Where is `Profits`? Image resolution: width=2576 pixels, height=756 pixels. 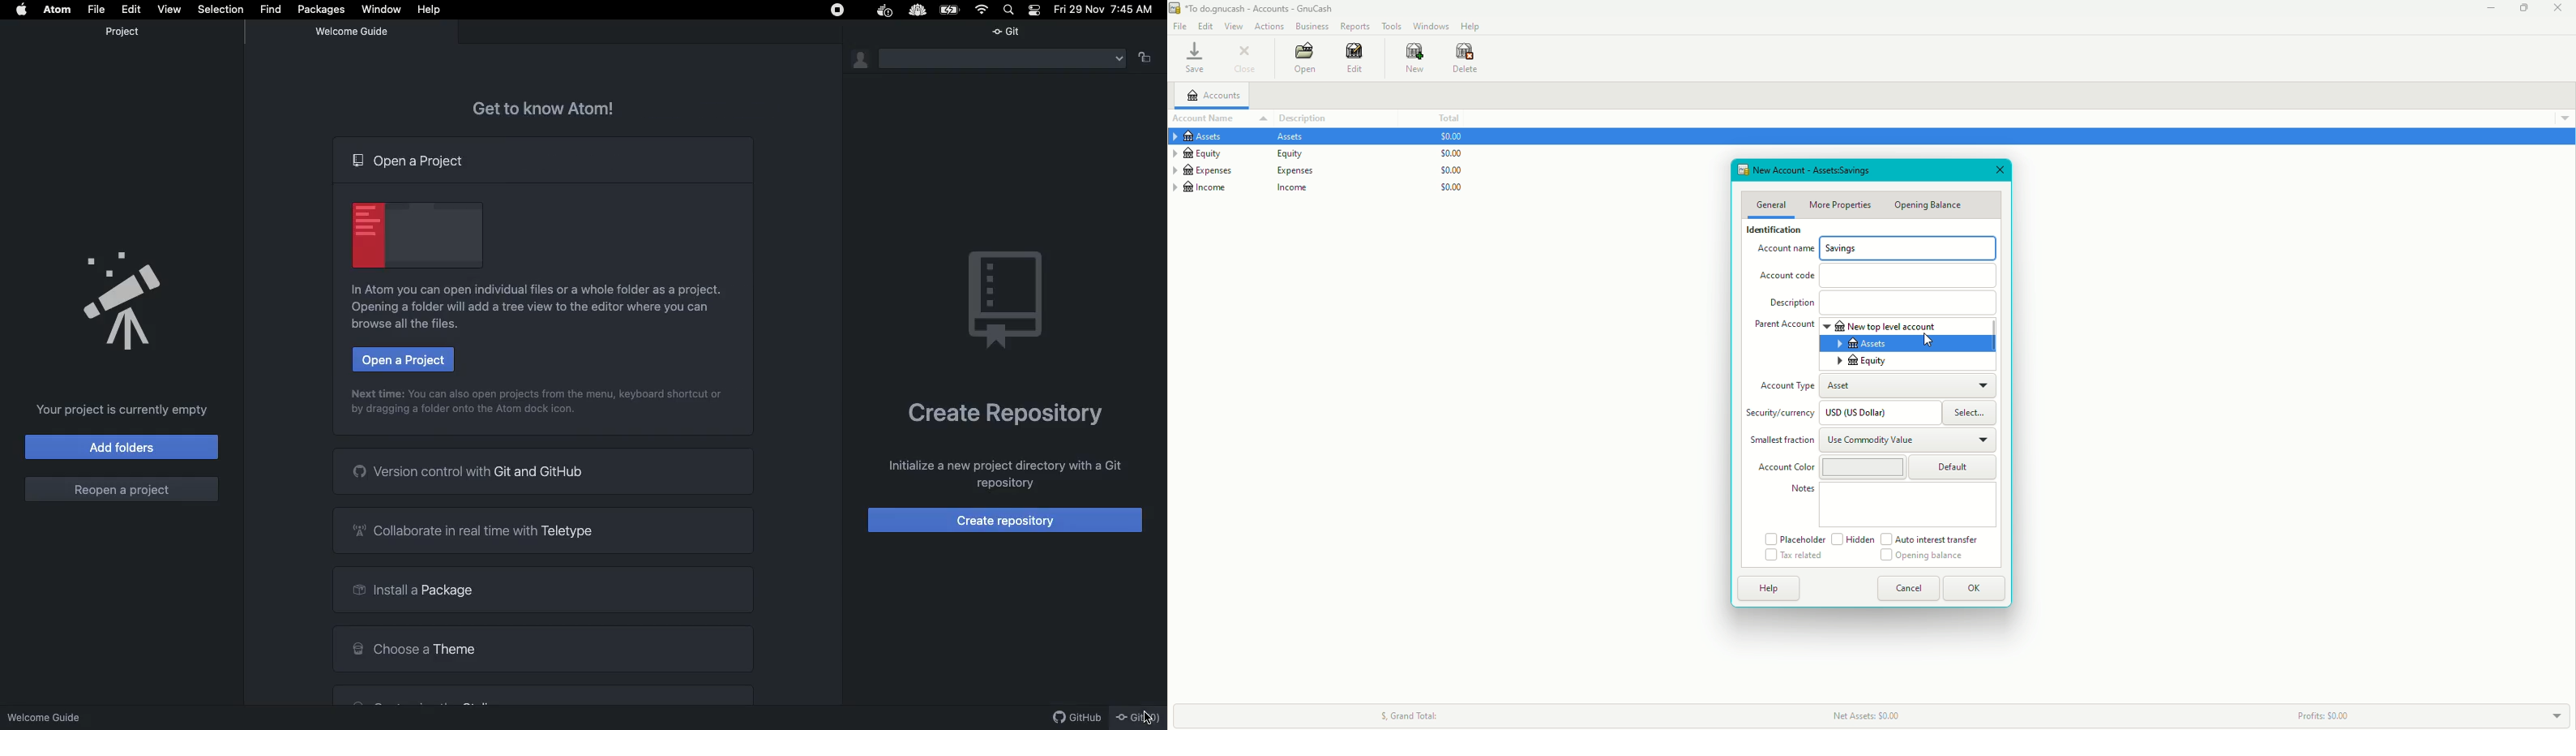 Profits is located at coordinates (2320, 715).